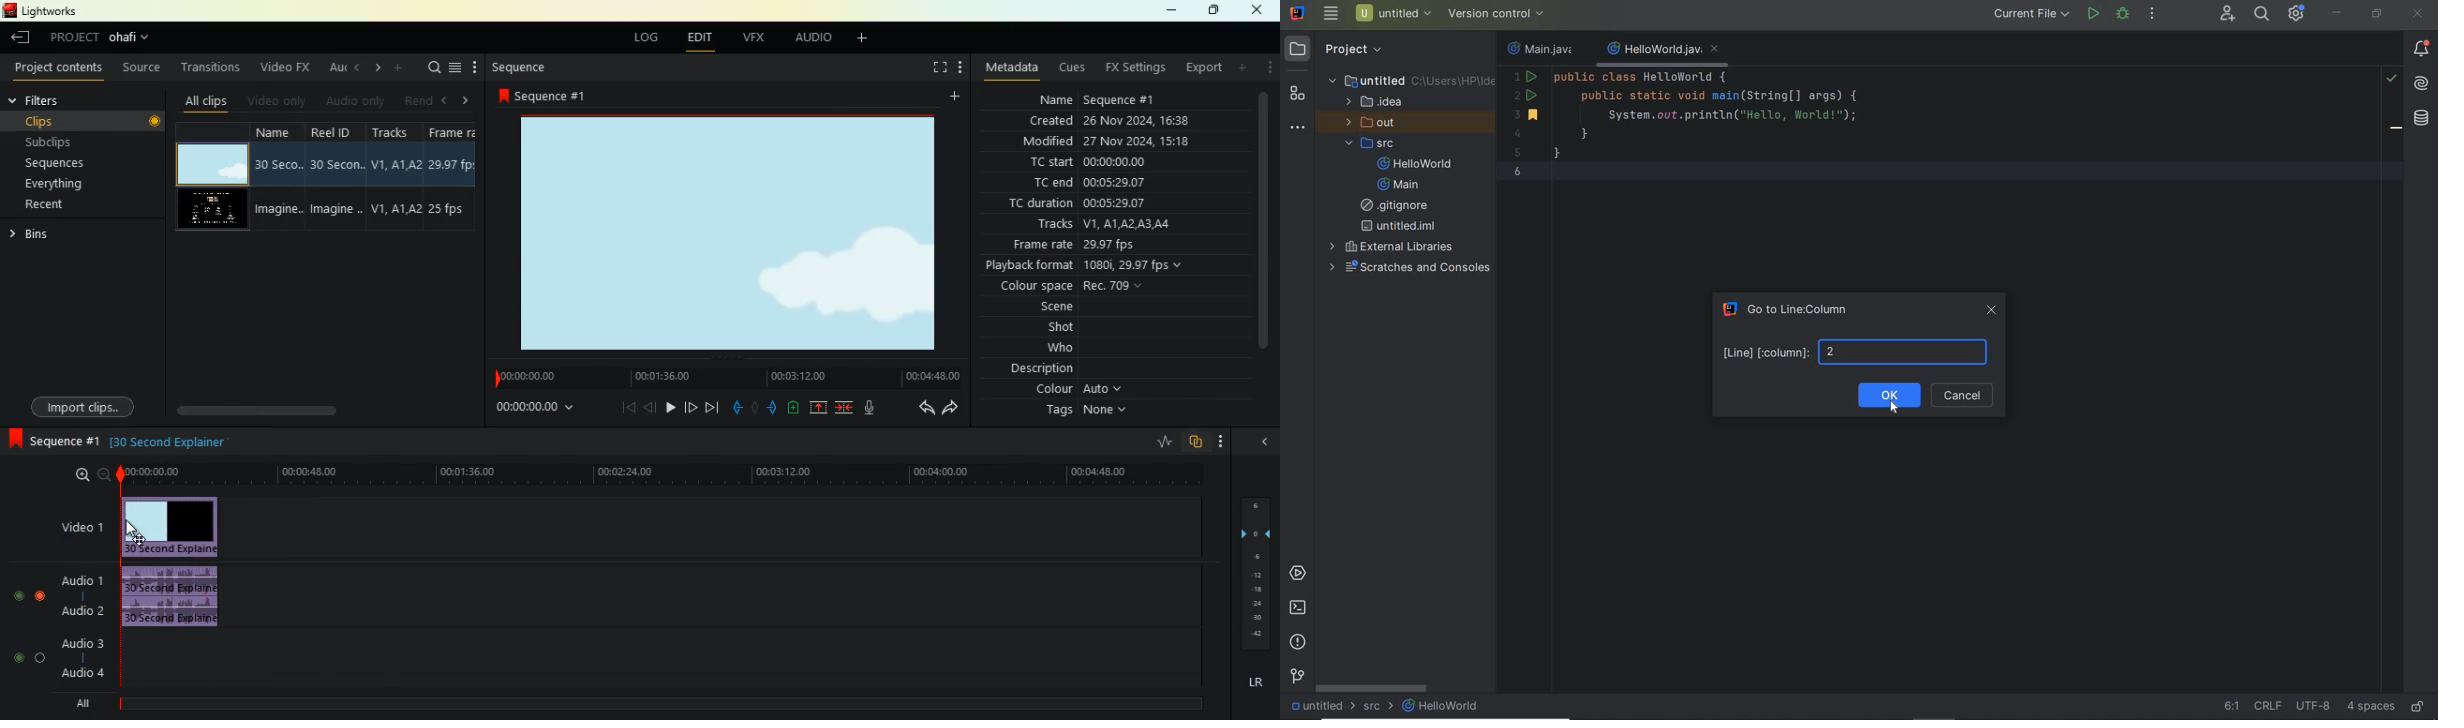 Image resolution: width=2464 pixels, height=728 pixels. Describe the element at coordinates (63, 68) in the screenshot. I see `project contents` at that location.